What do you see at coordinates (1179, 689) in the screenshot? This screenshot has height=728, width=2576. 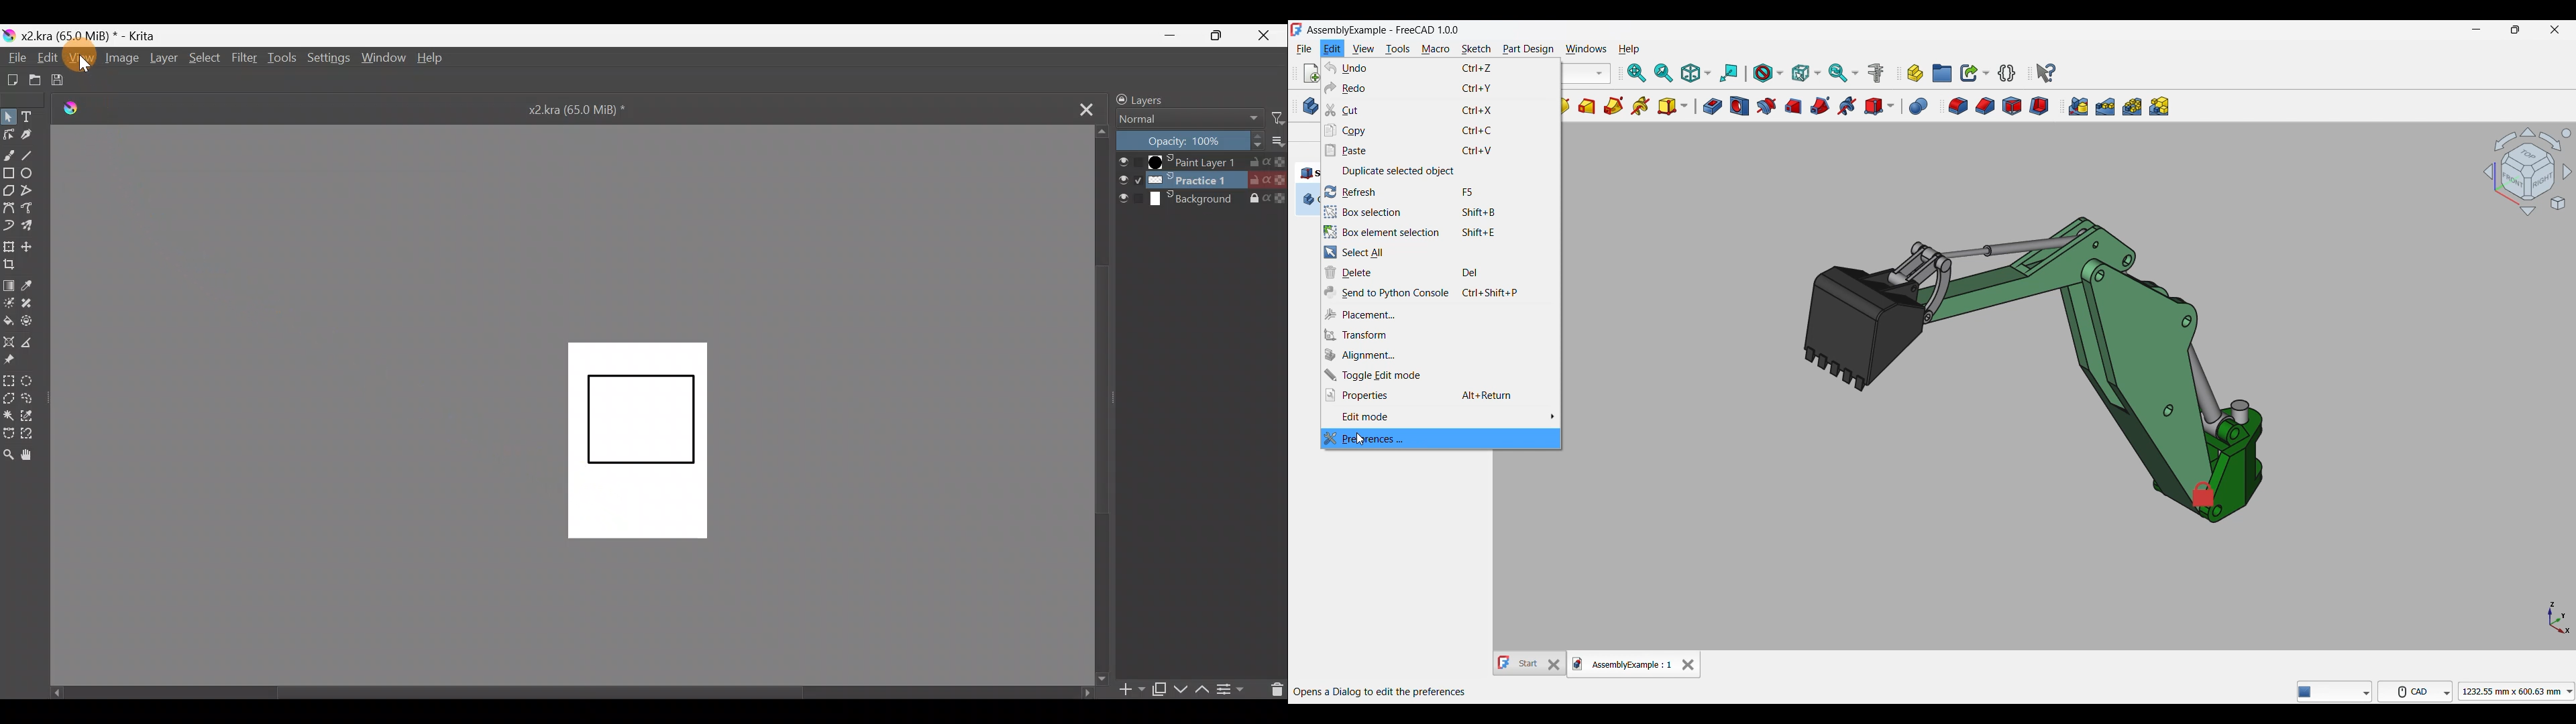 I see `Move layer/mask down` at bounding box center [1179, 689].